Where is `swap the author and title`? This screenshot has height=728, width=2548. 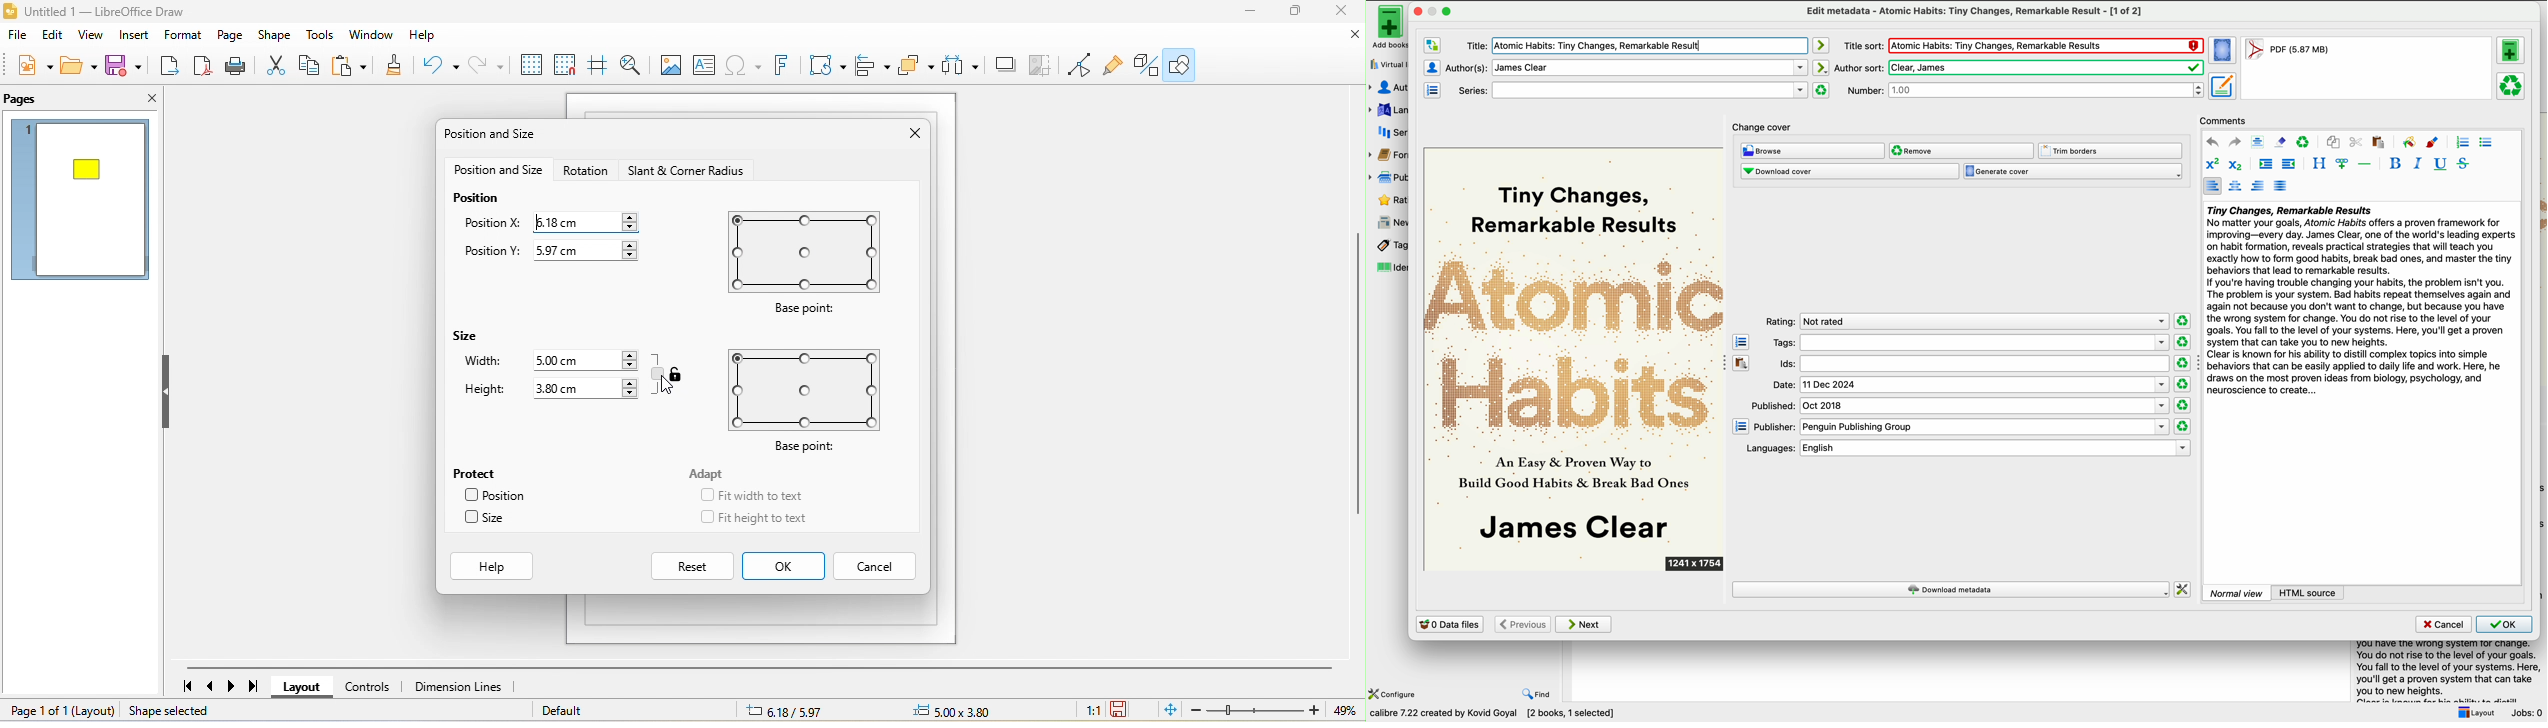 swap the author and title is located at coordinates (1432, 46).